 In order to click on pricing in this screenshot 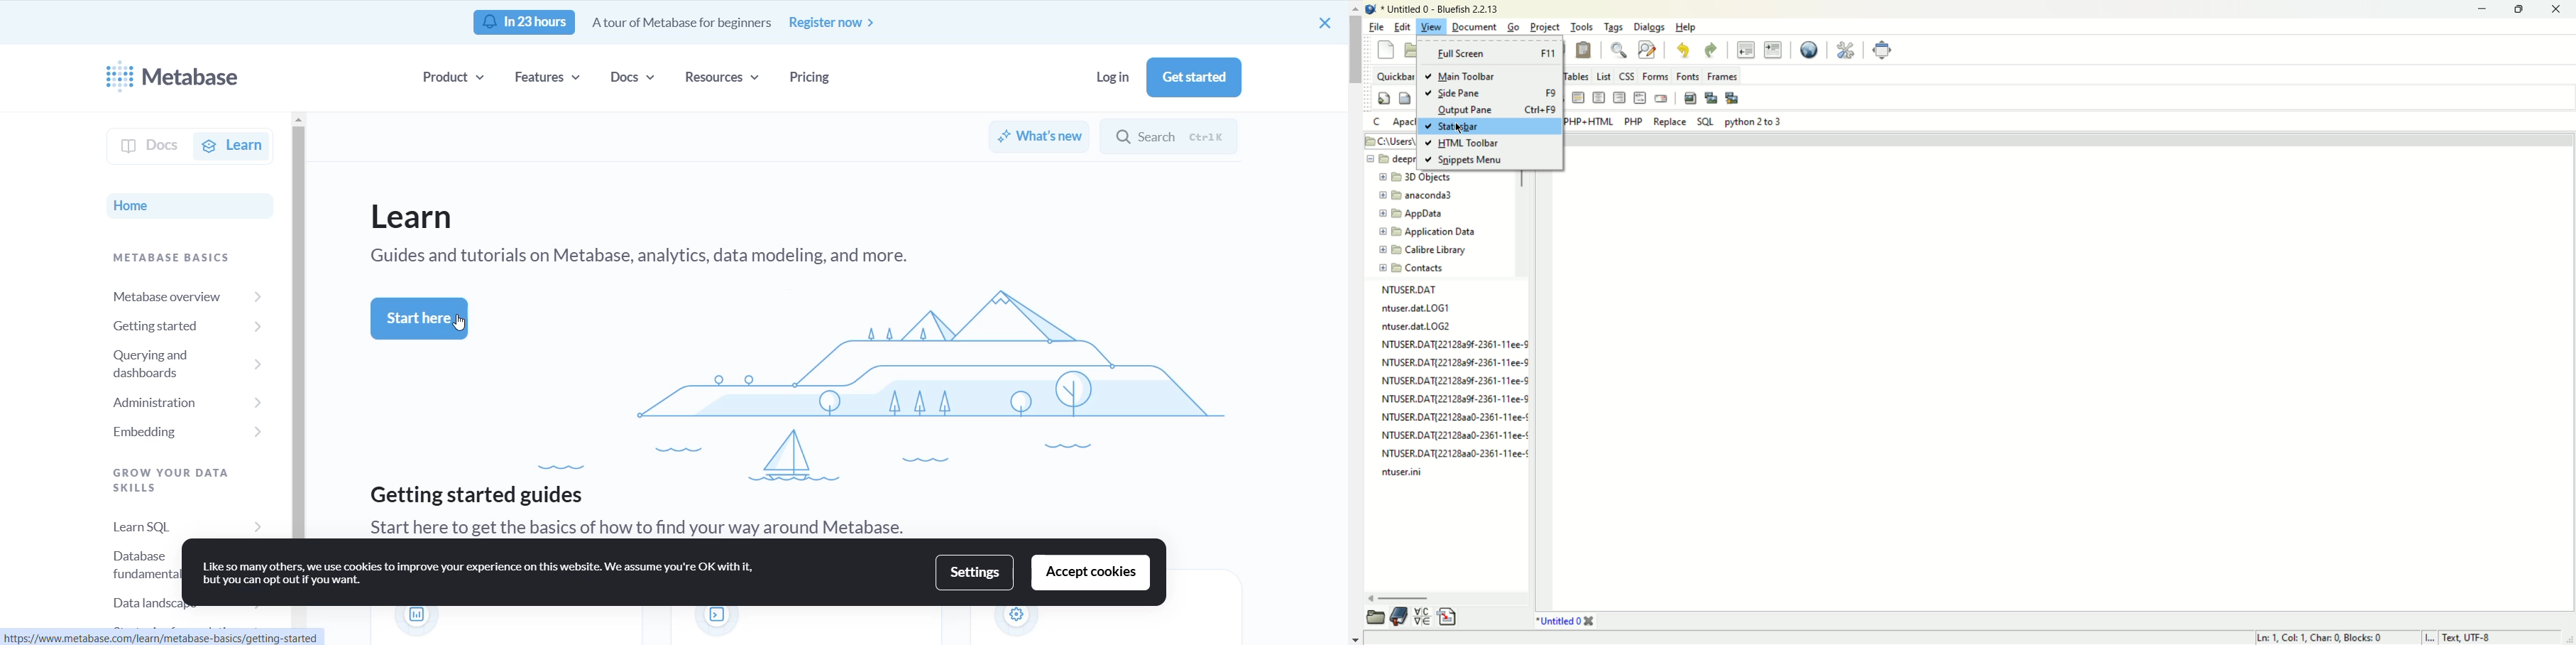, I will do `click(813, 79)`.